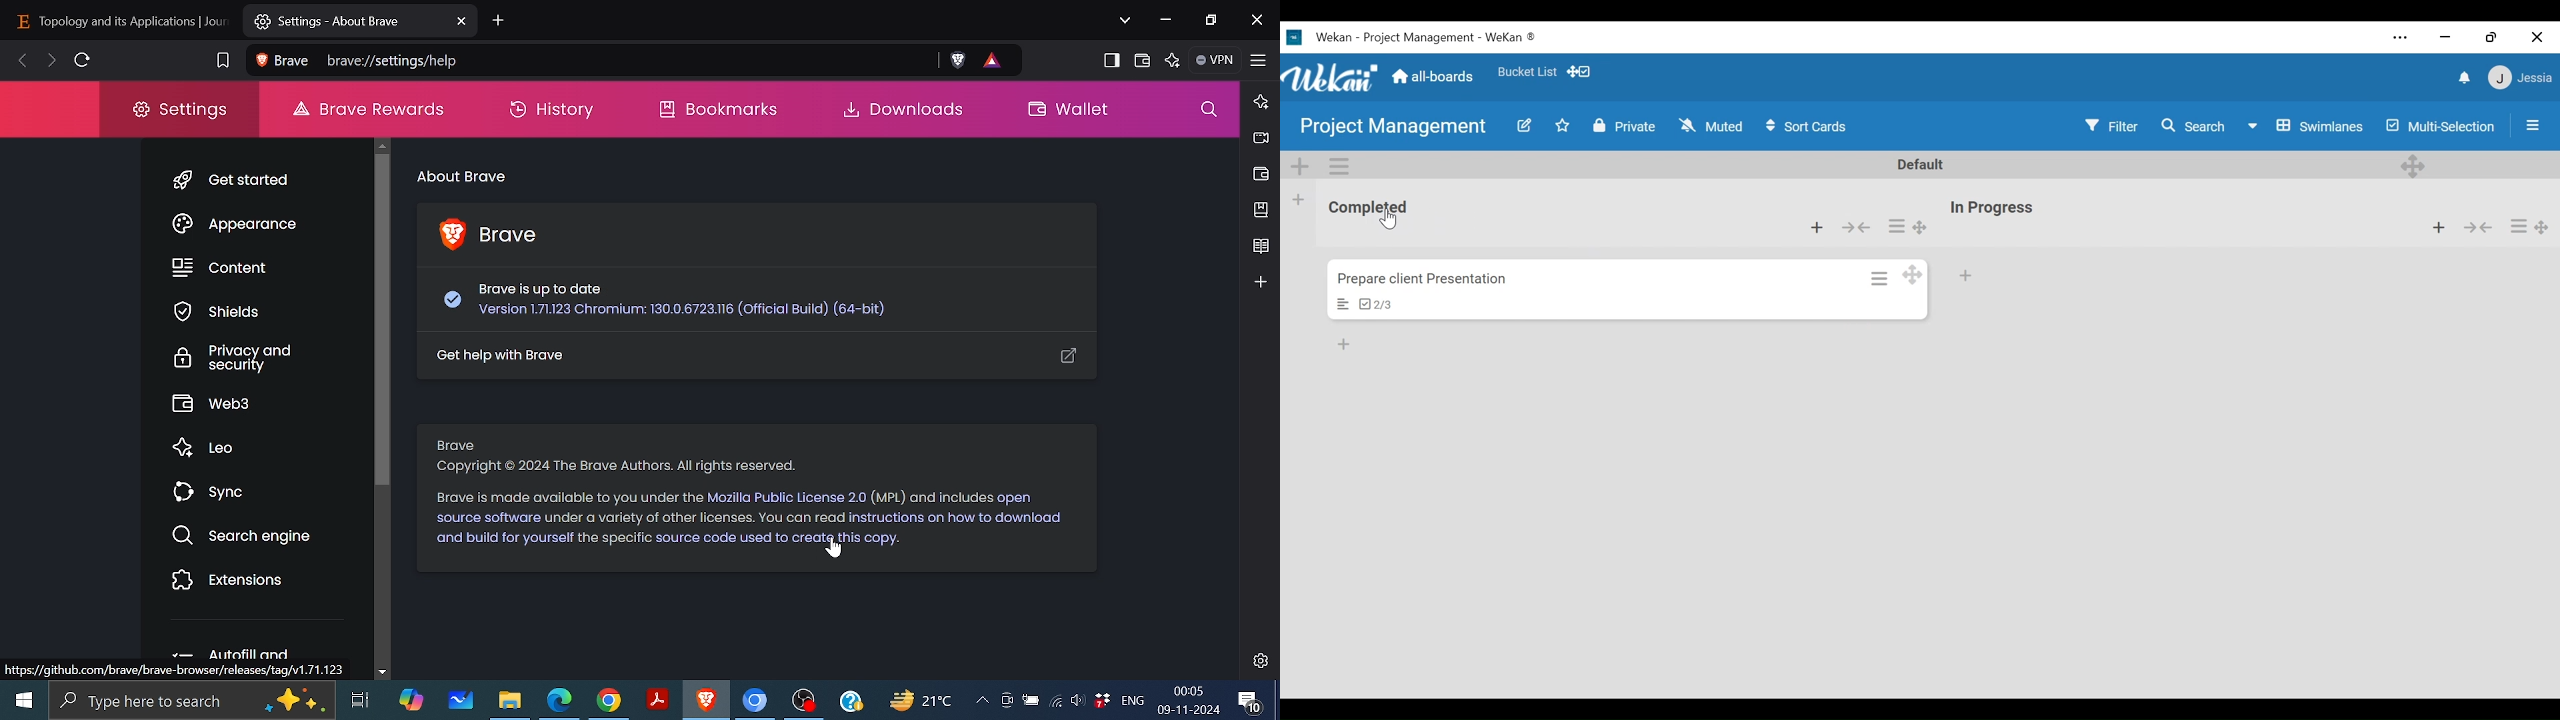  I want to click on Microsoft edge, so click(557, 701).